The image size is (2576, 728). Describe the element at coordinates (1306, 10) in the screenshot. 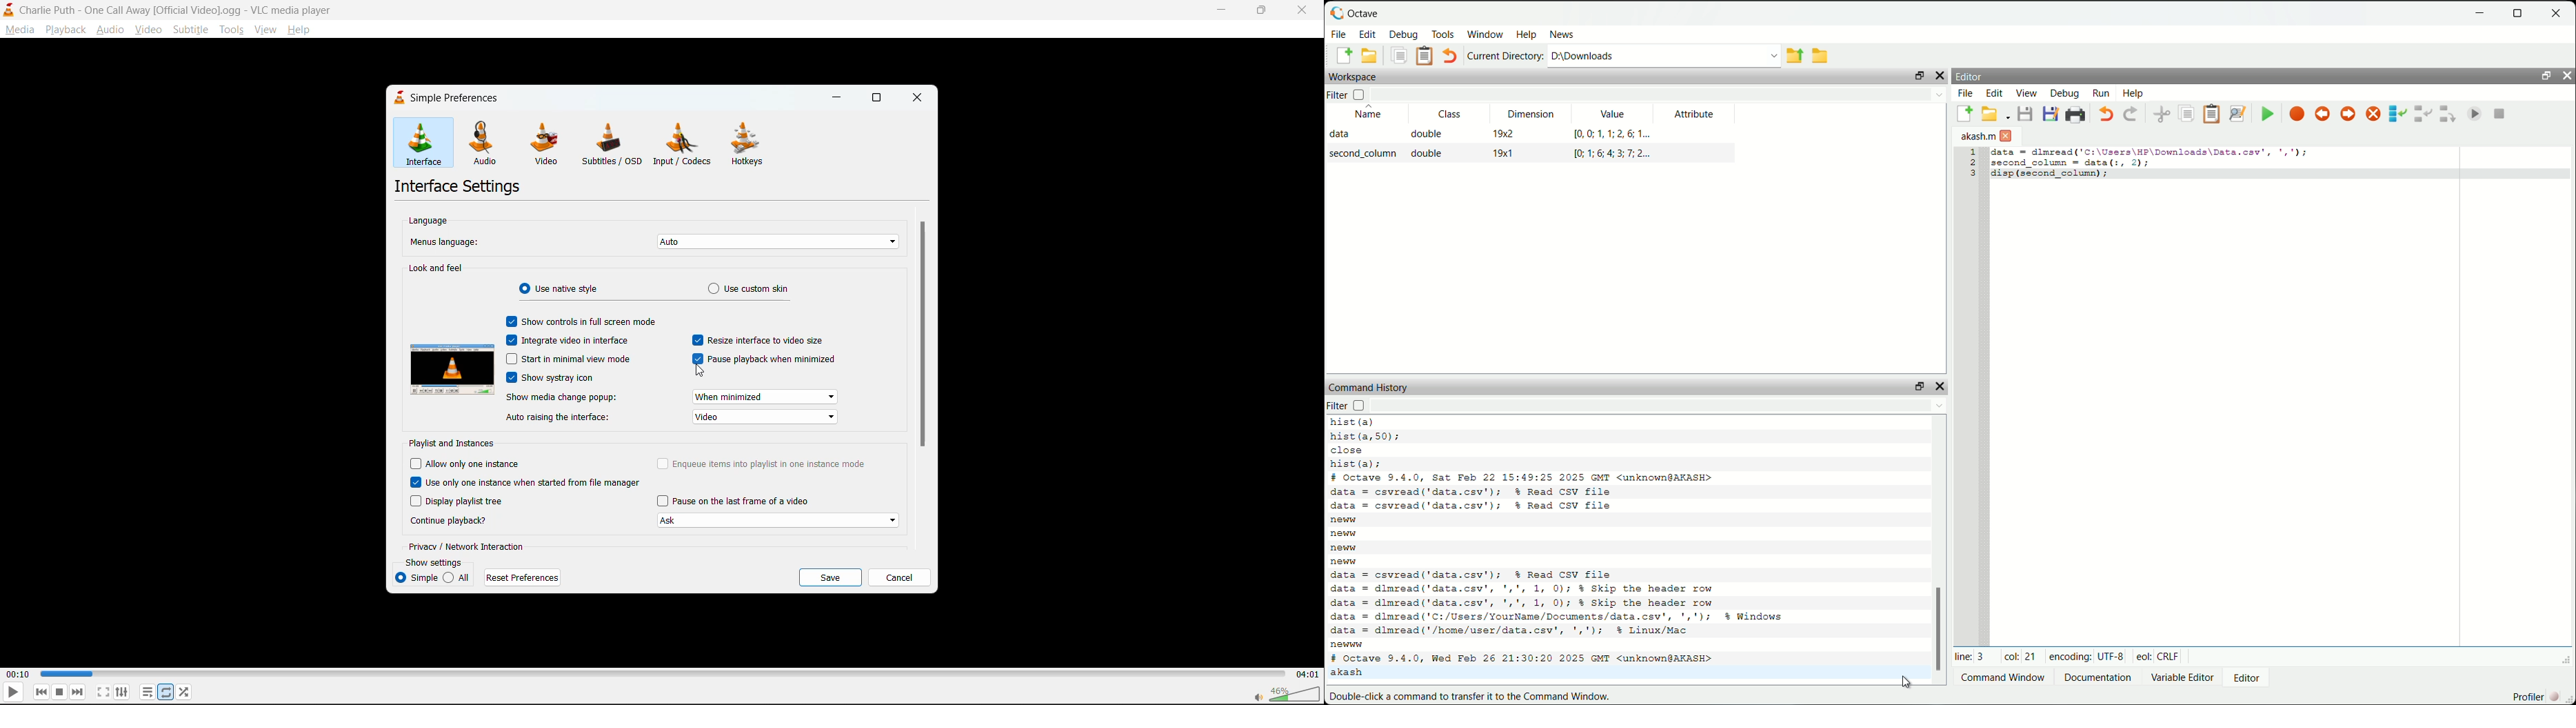

I see `close` at that location.